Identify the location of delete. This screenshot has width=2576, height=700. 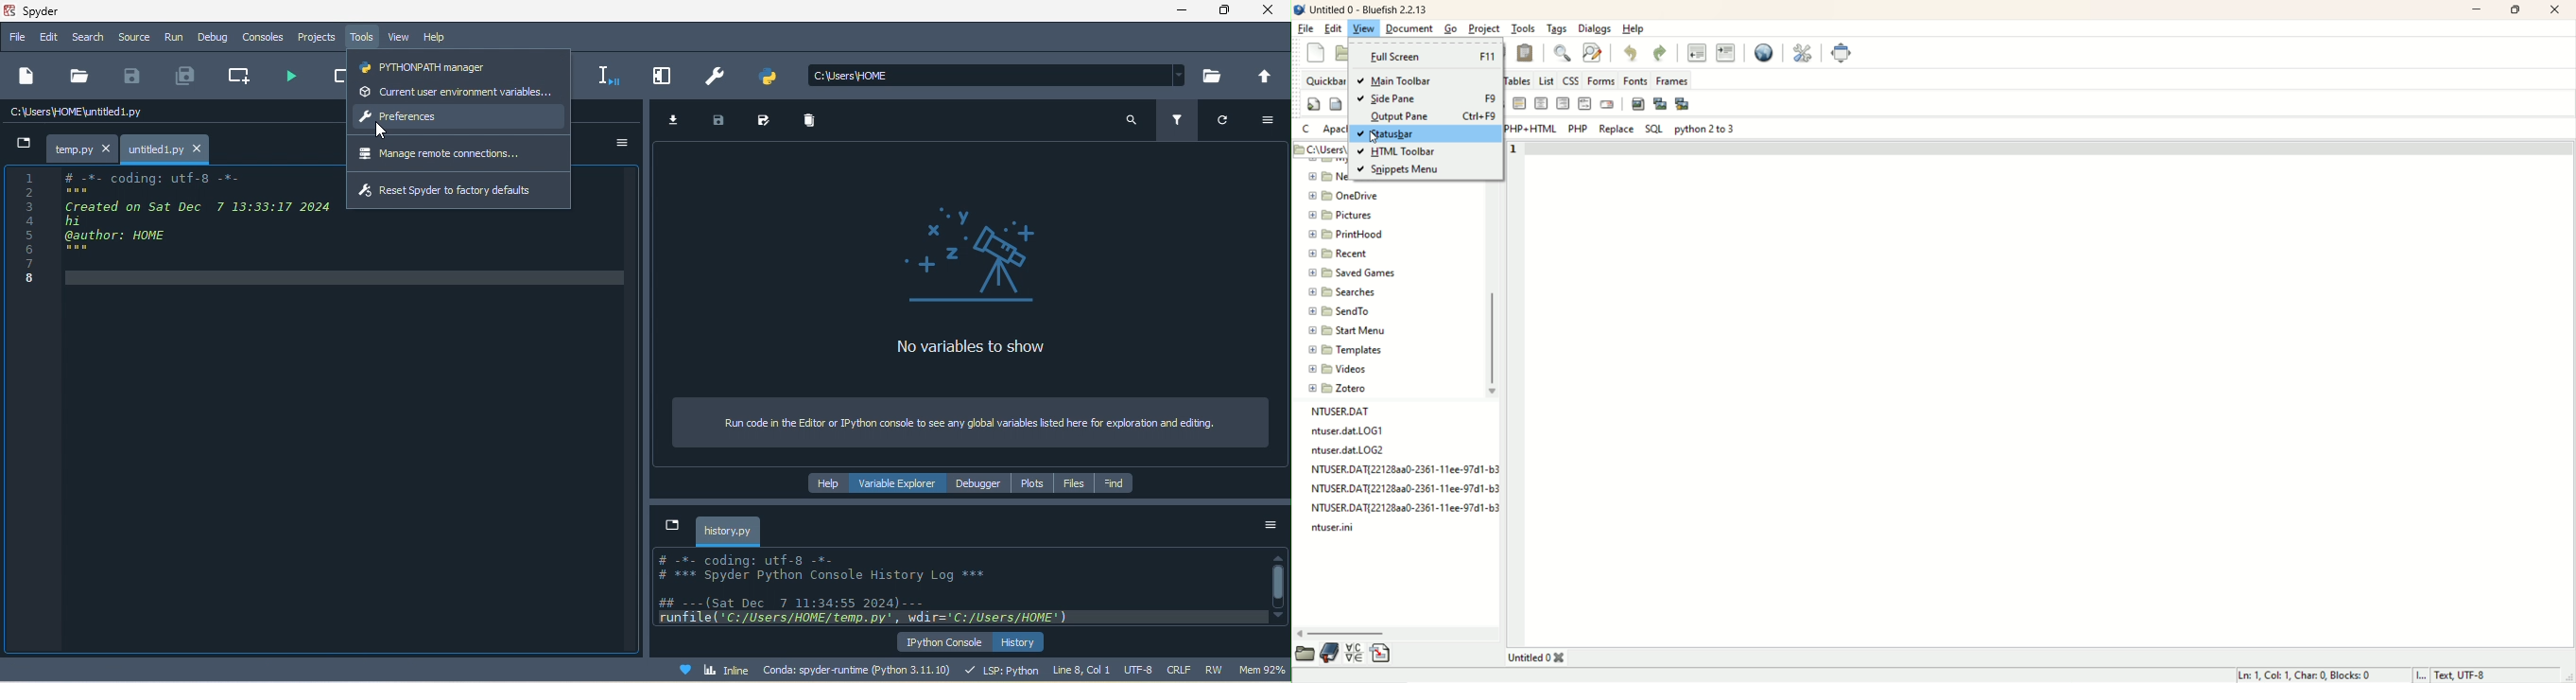
(816, 122).